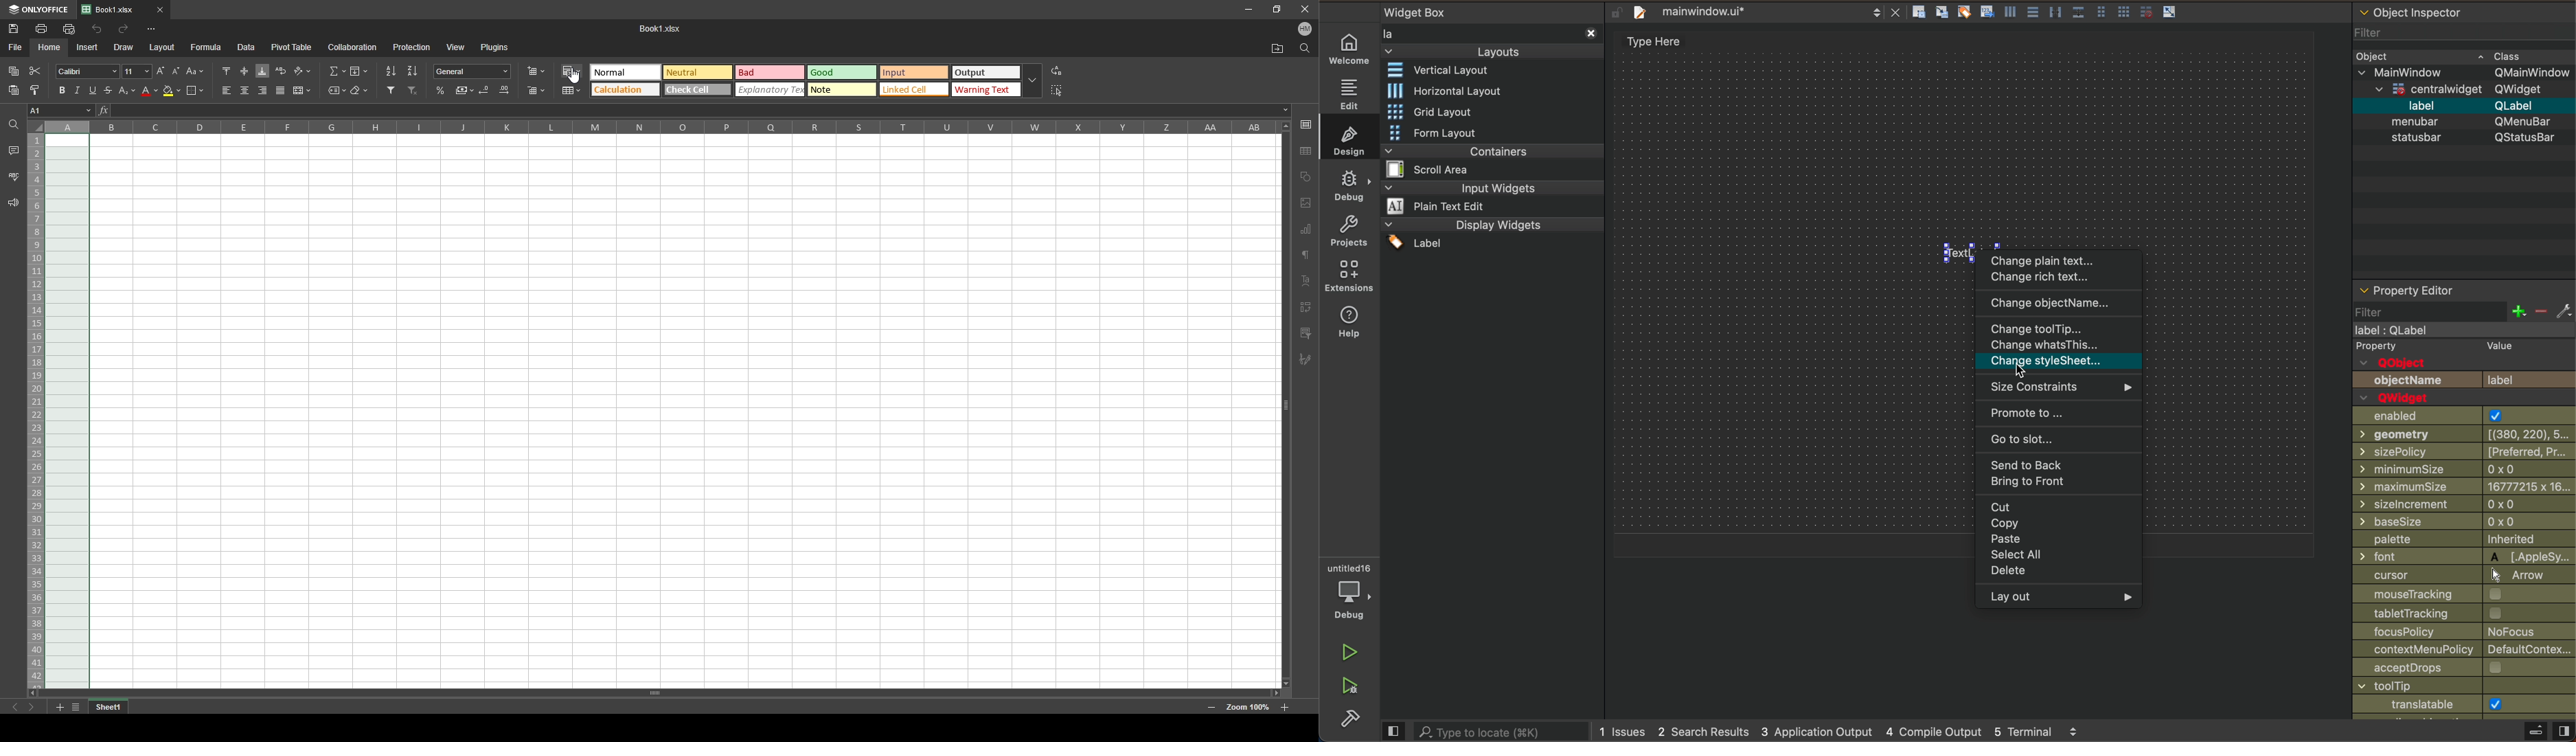 This screenshot has height=756, width=2576. What do you see at coordinates (162, 47) in the screenshot?
I see `layout` at bounding box center [162, 47].